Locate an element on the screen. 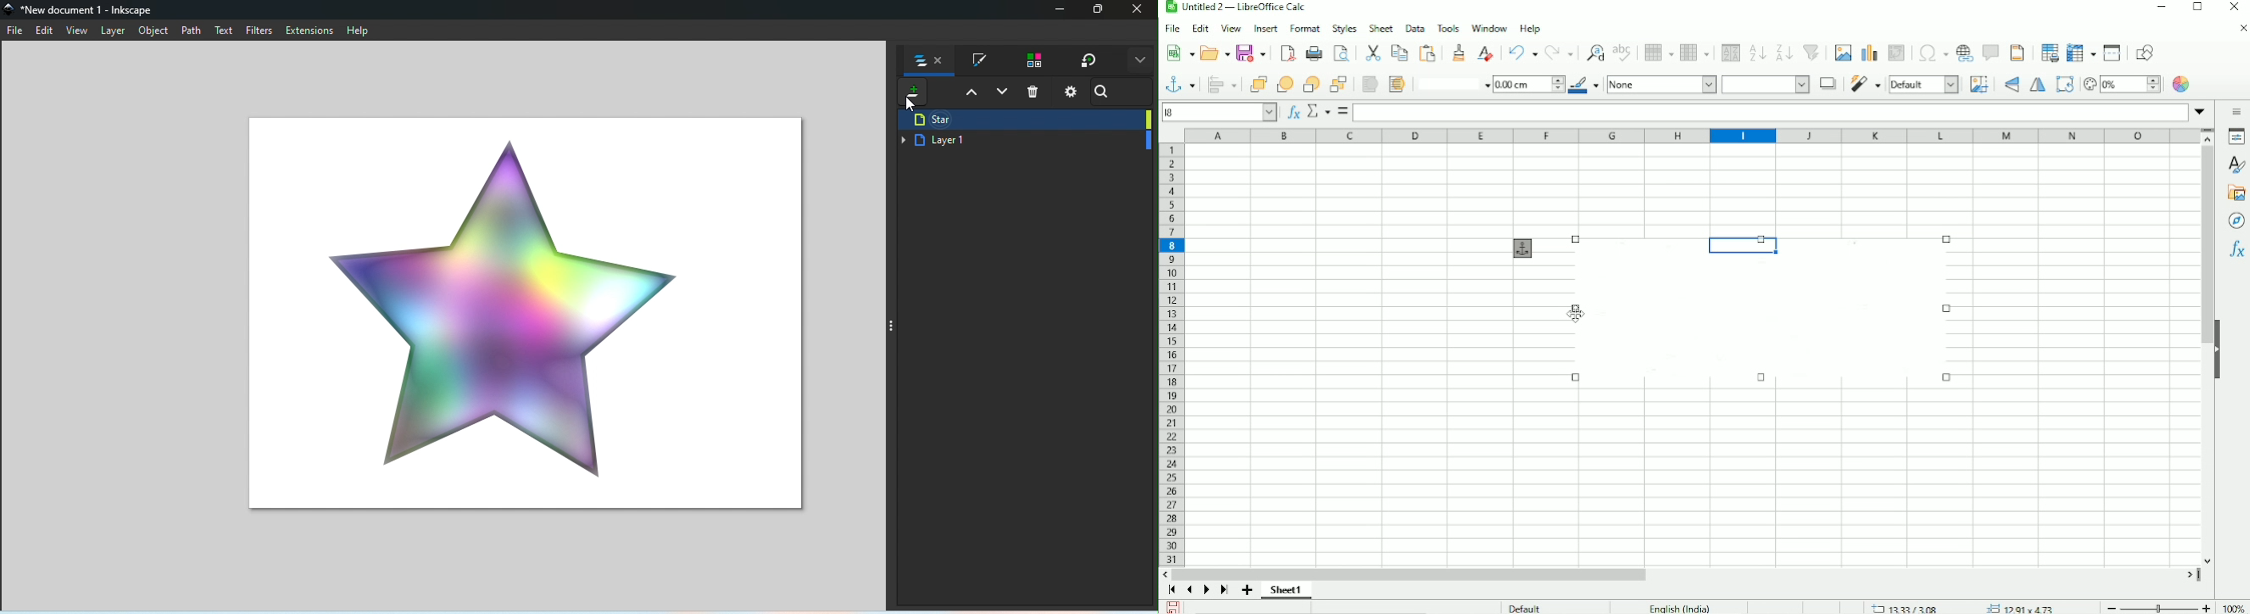 Image resolution: width=2268 pixels, height=616 pixels. Restore down is located at coordinates (2197, 10).